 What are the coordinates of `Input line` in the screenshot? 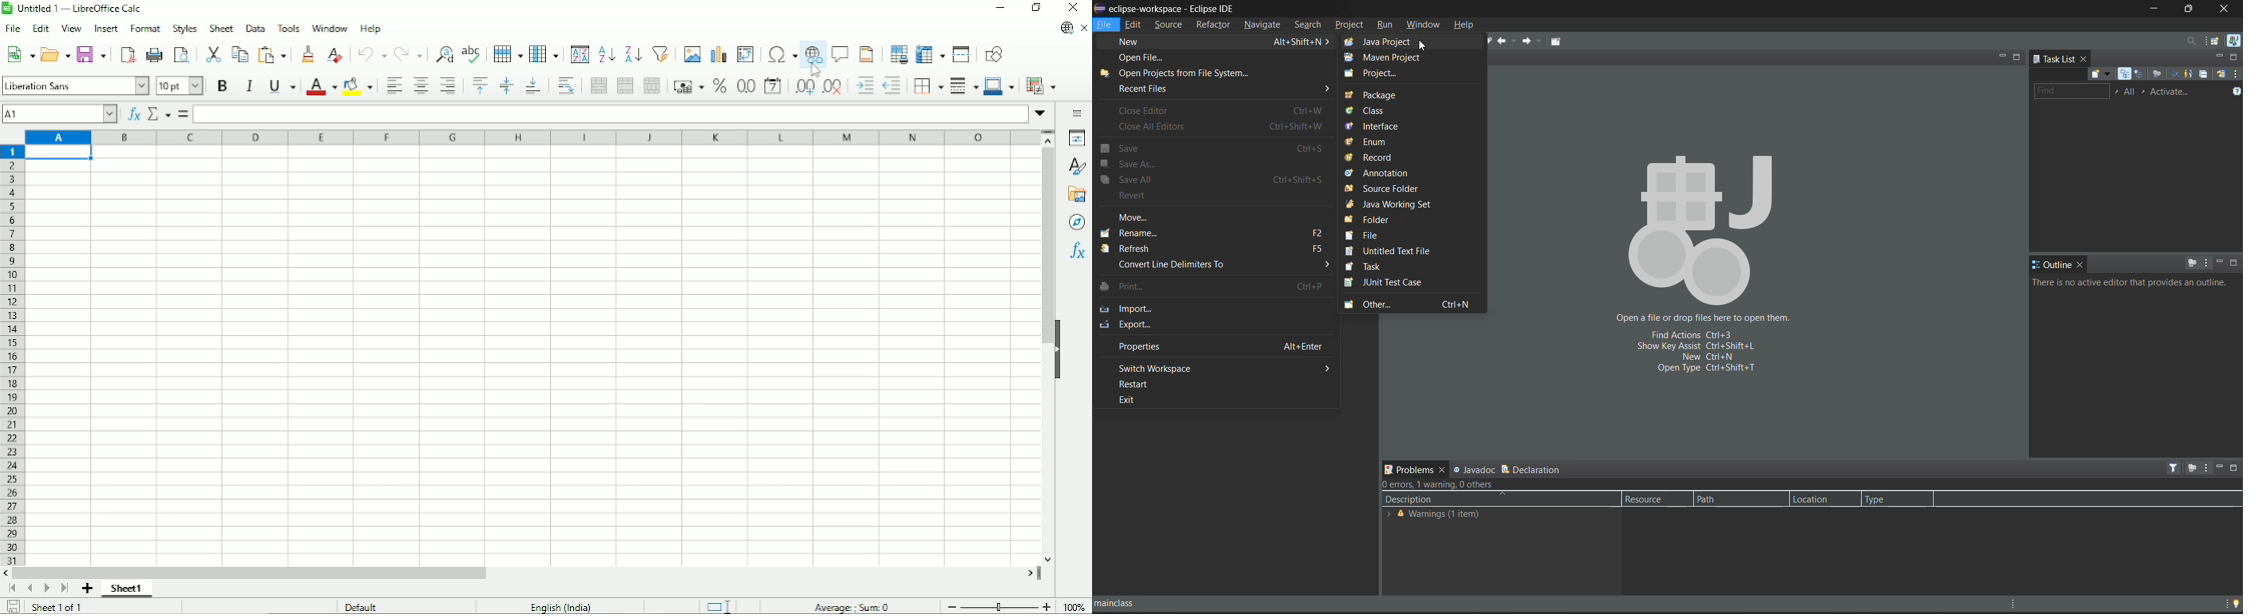 It's located at (611, 114).